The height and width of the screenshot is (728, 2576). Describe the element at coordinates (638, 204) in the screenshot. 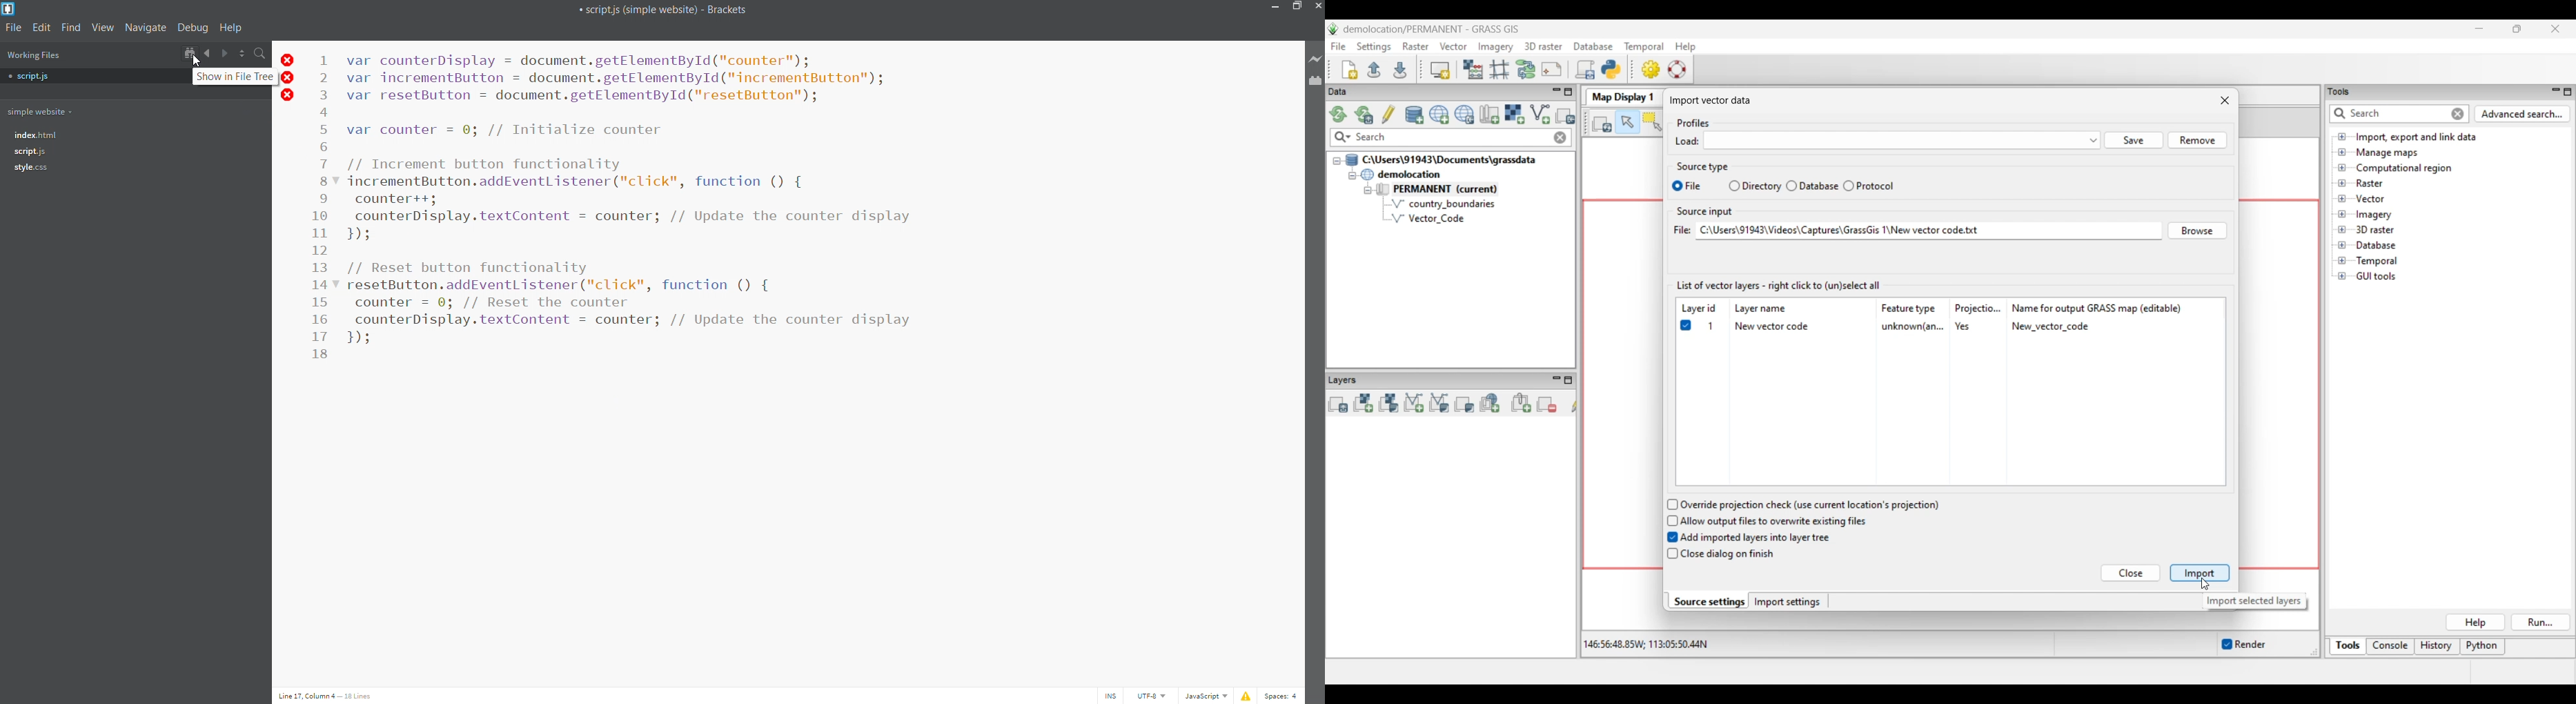

I see `var counterDisplay = document.getElementById("counter");
var incrementButton = document.getElementById("incrementButton");
var resetButton = document.getElementById("resetButton");
var counter = 0; // Initialize counter

// Increment button functionality
incrementButton.addEventListener("click", function () {

counter++;

counterDisplay.textContent = counter; // Update the counter display
IH

// Reset button functionality

resetButton.addEventListener("click", function () {

counter = @; // Reset the counter

counterDisplay.textContent = counter; // Update the counter display
IH` at that location.